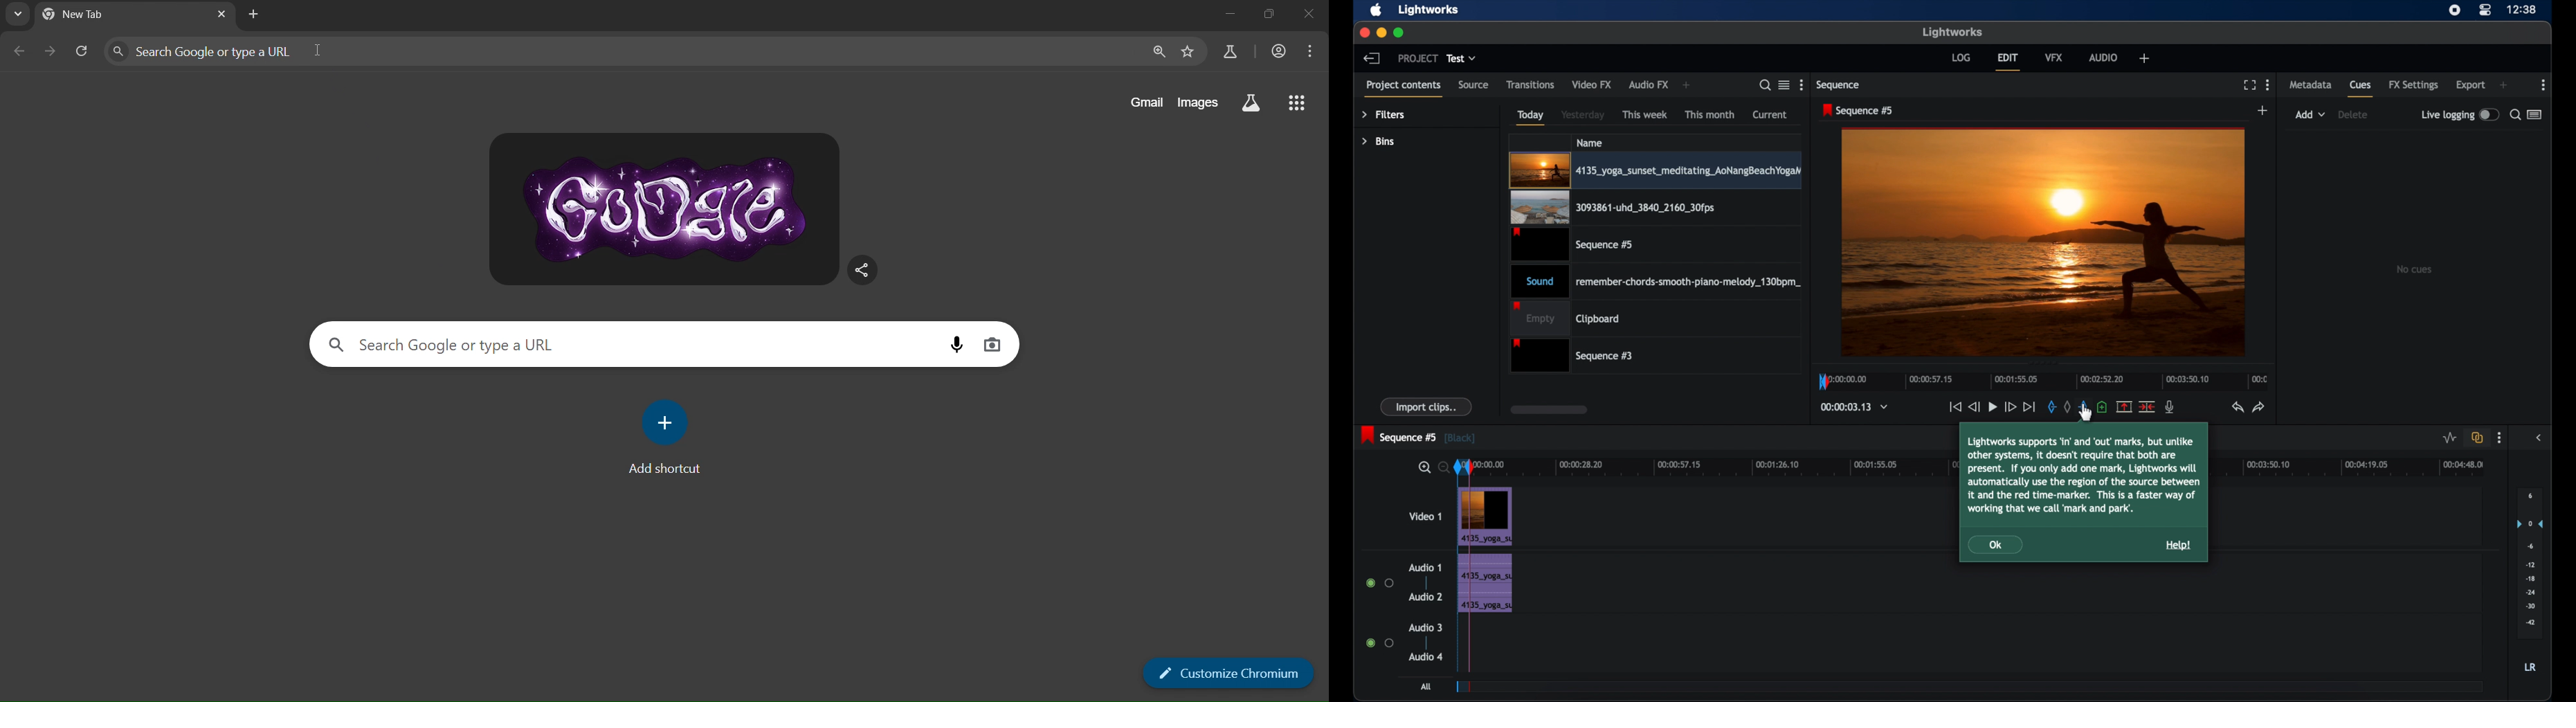 The image size is (2576, 728). What do you see at coordinates (2053, 57) in the screenshot?
I see `vfx` at bounding box center [2053, 57].